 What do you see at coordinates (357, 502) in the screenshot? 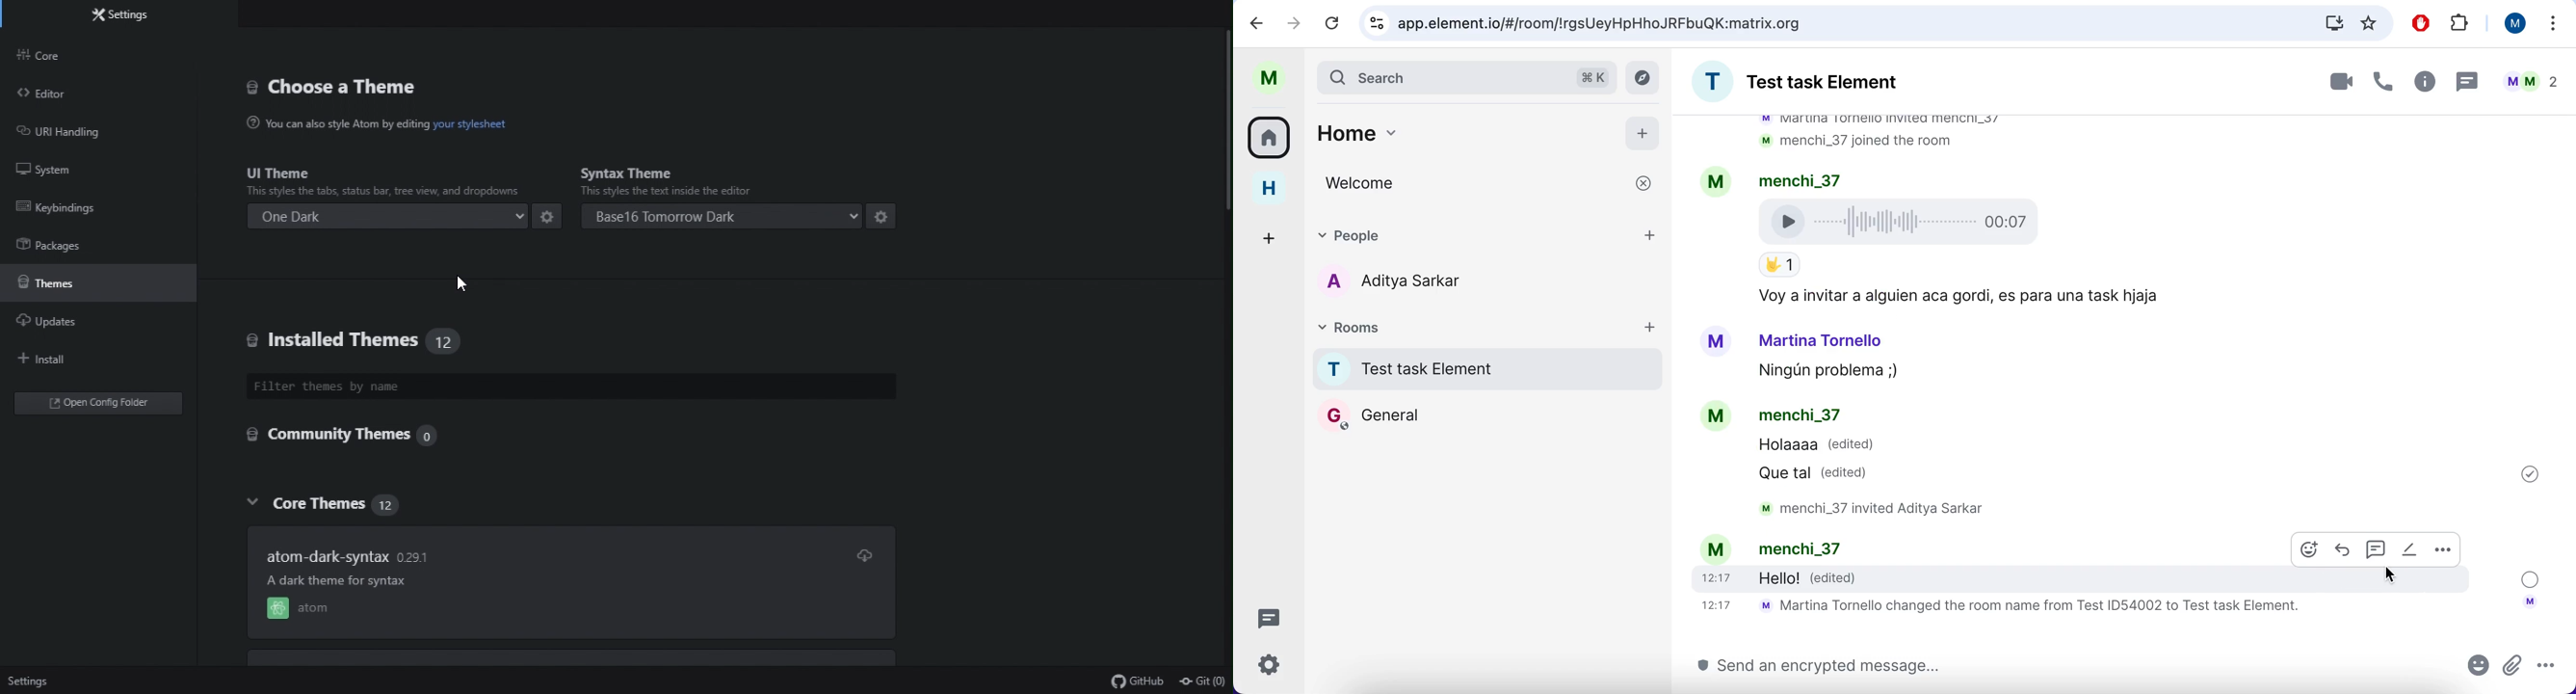
I see `Core themes 12` at bounding box center [357, 502].